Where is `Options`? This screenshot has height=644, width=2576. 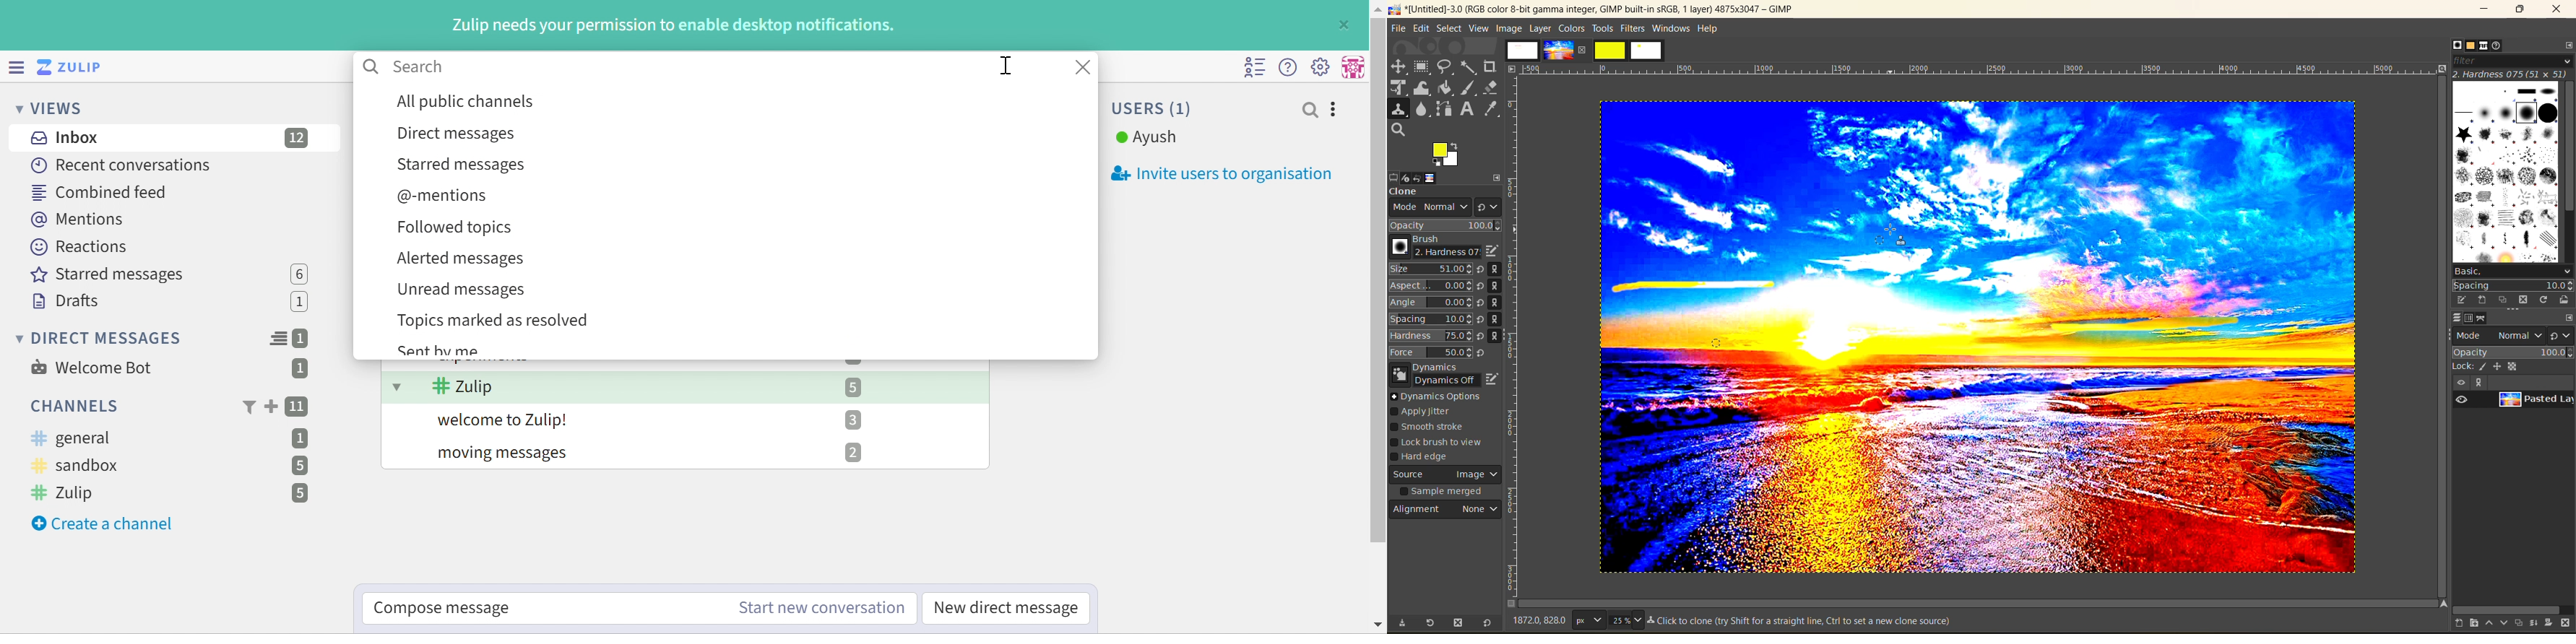
Options is located at coordinates (1334, 110).